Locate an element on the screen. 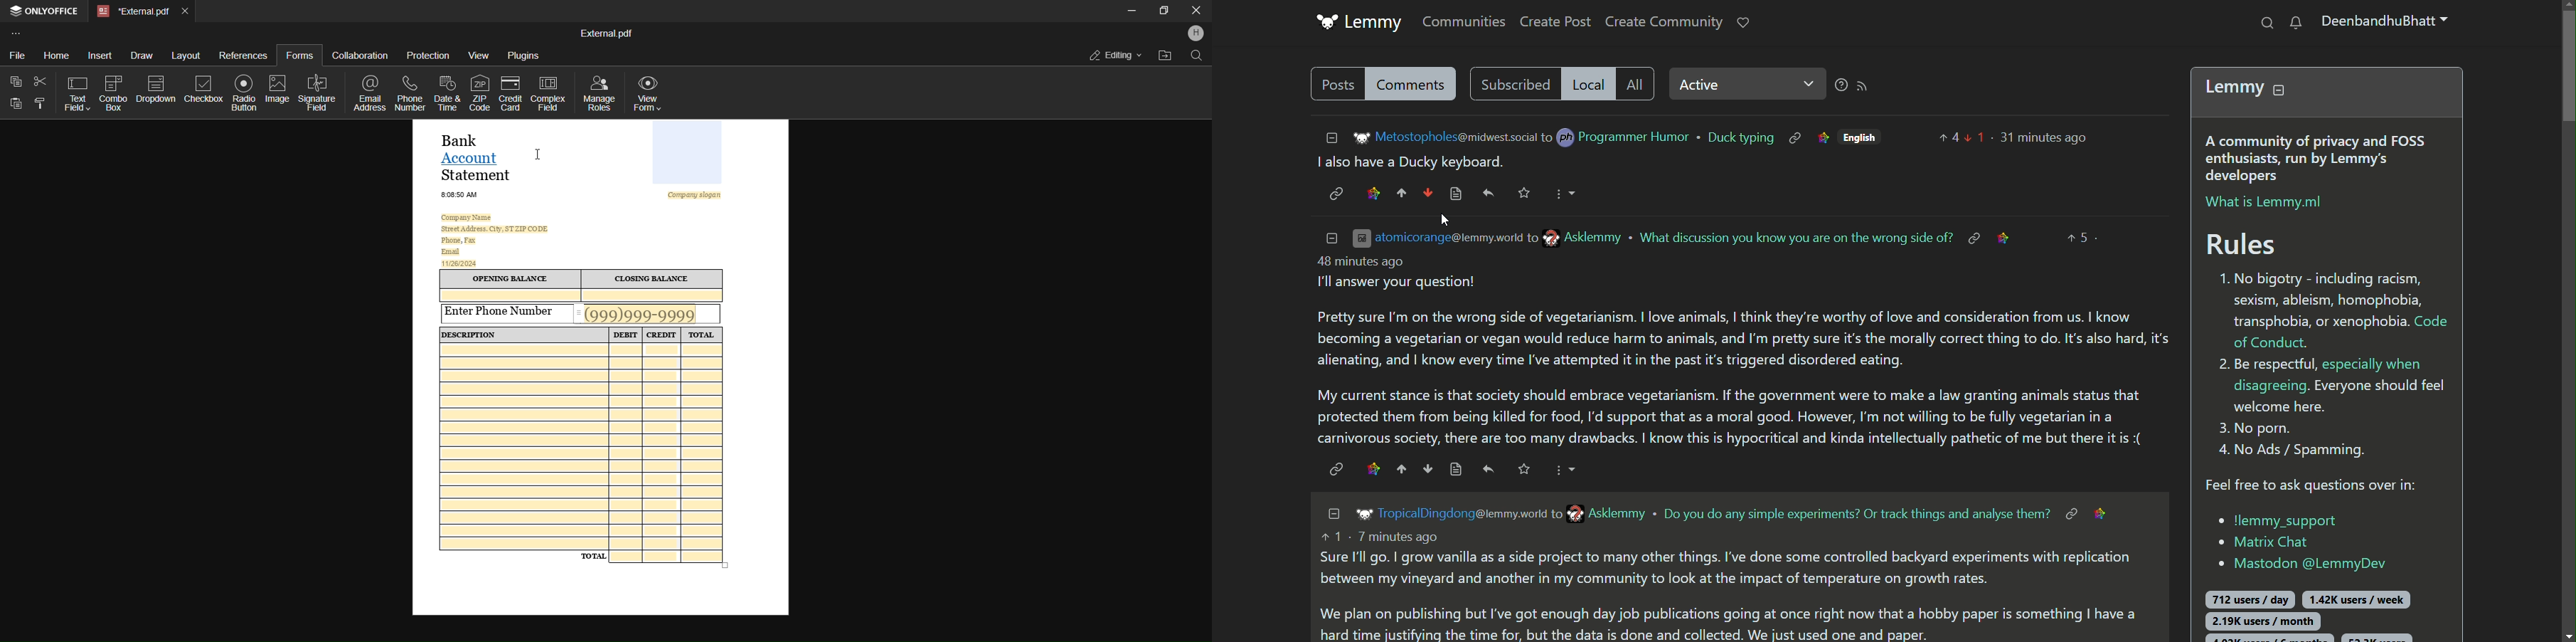 The width and height of the screenshot is (2576, 644). copy is located at coordinates (16, 82).